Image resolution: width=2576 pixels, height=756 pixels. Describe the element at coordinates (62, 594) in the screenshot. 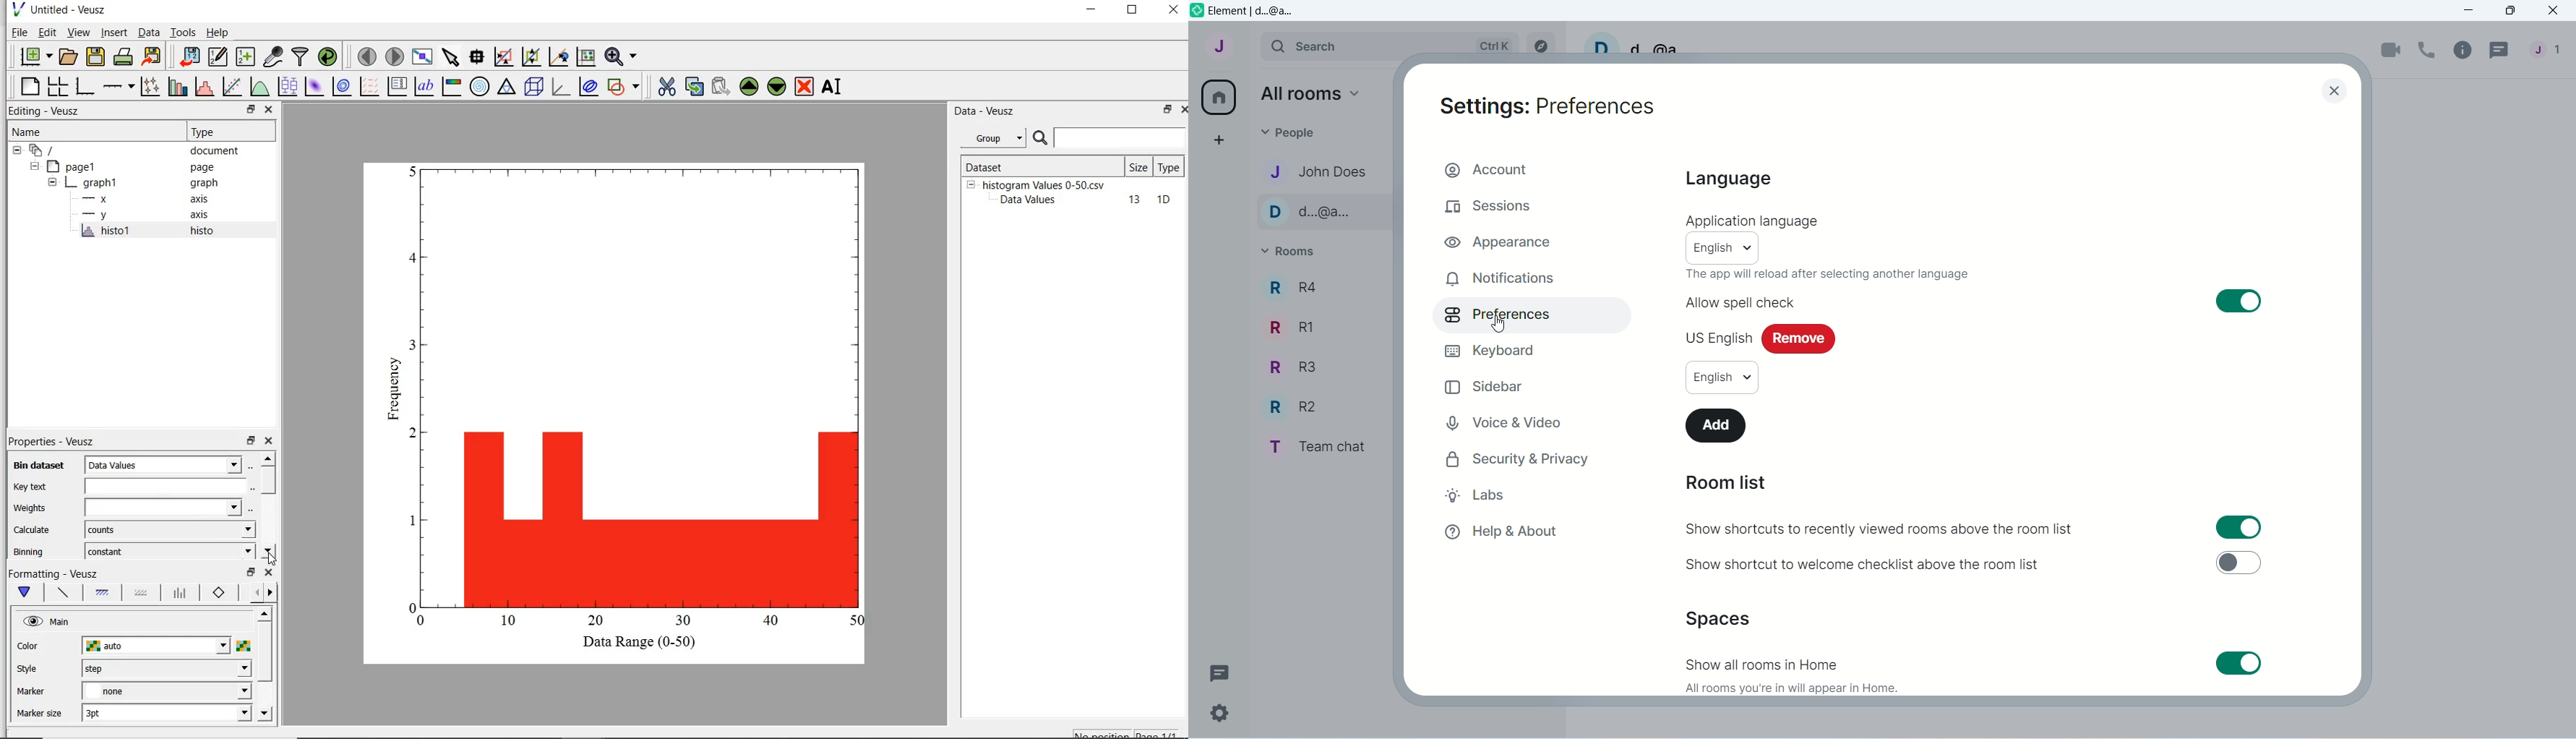

I see `plot line` at that location.